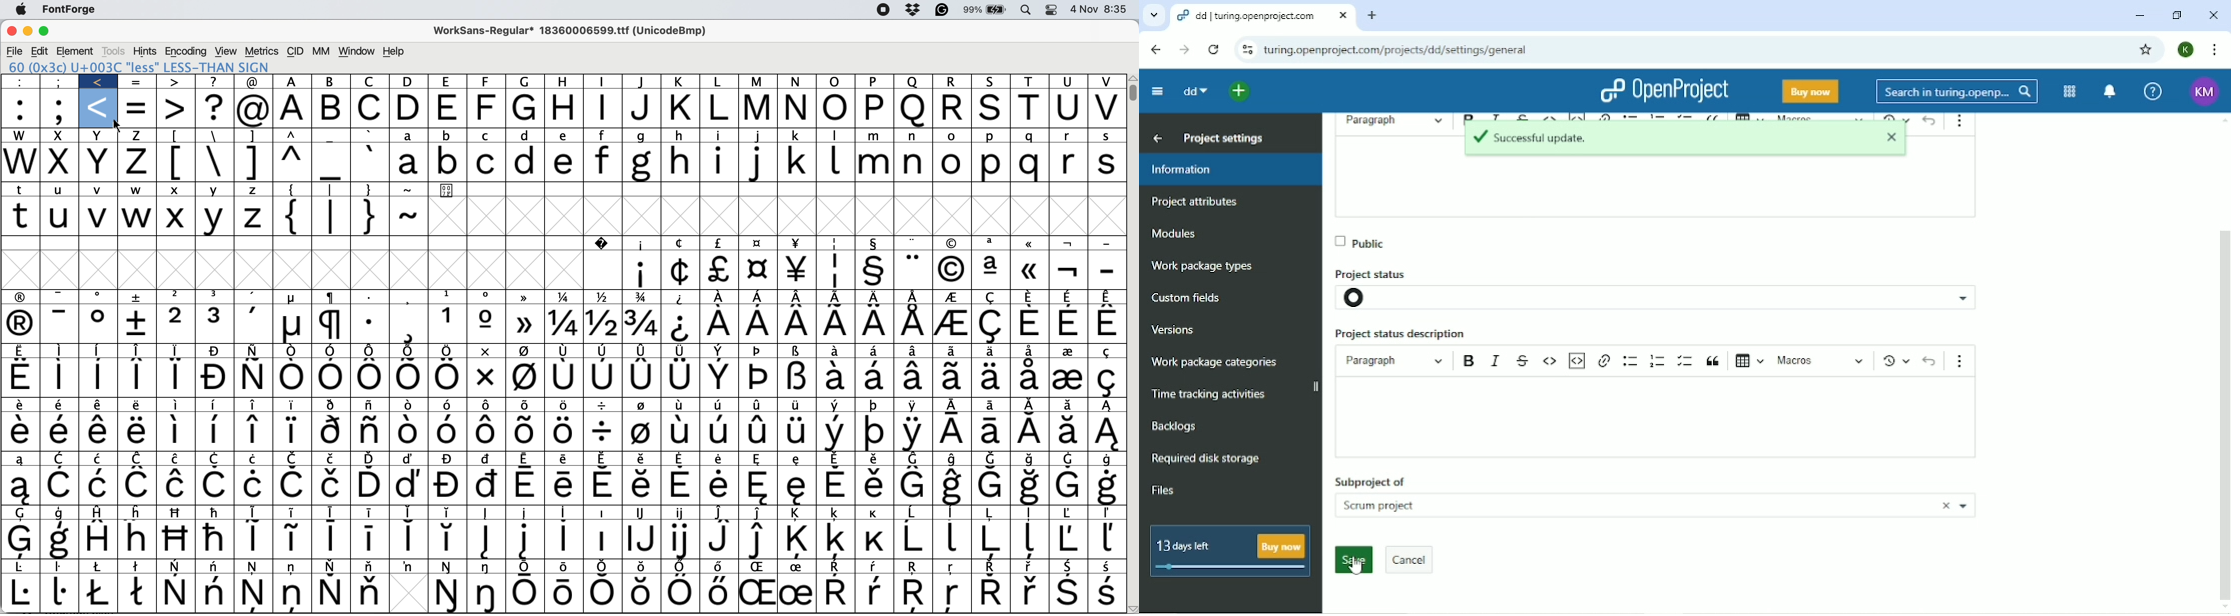  Describe the element at coordinates (99, 82) in the screenshot. I see `<` at that location.